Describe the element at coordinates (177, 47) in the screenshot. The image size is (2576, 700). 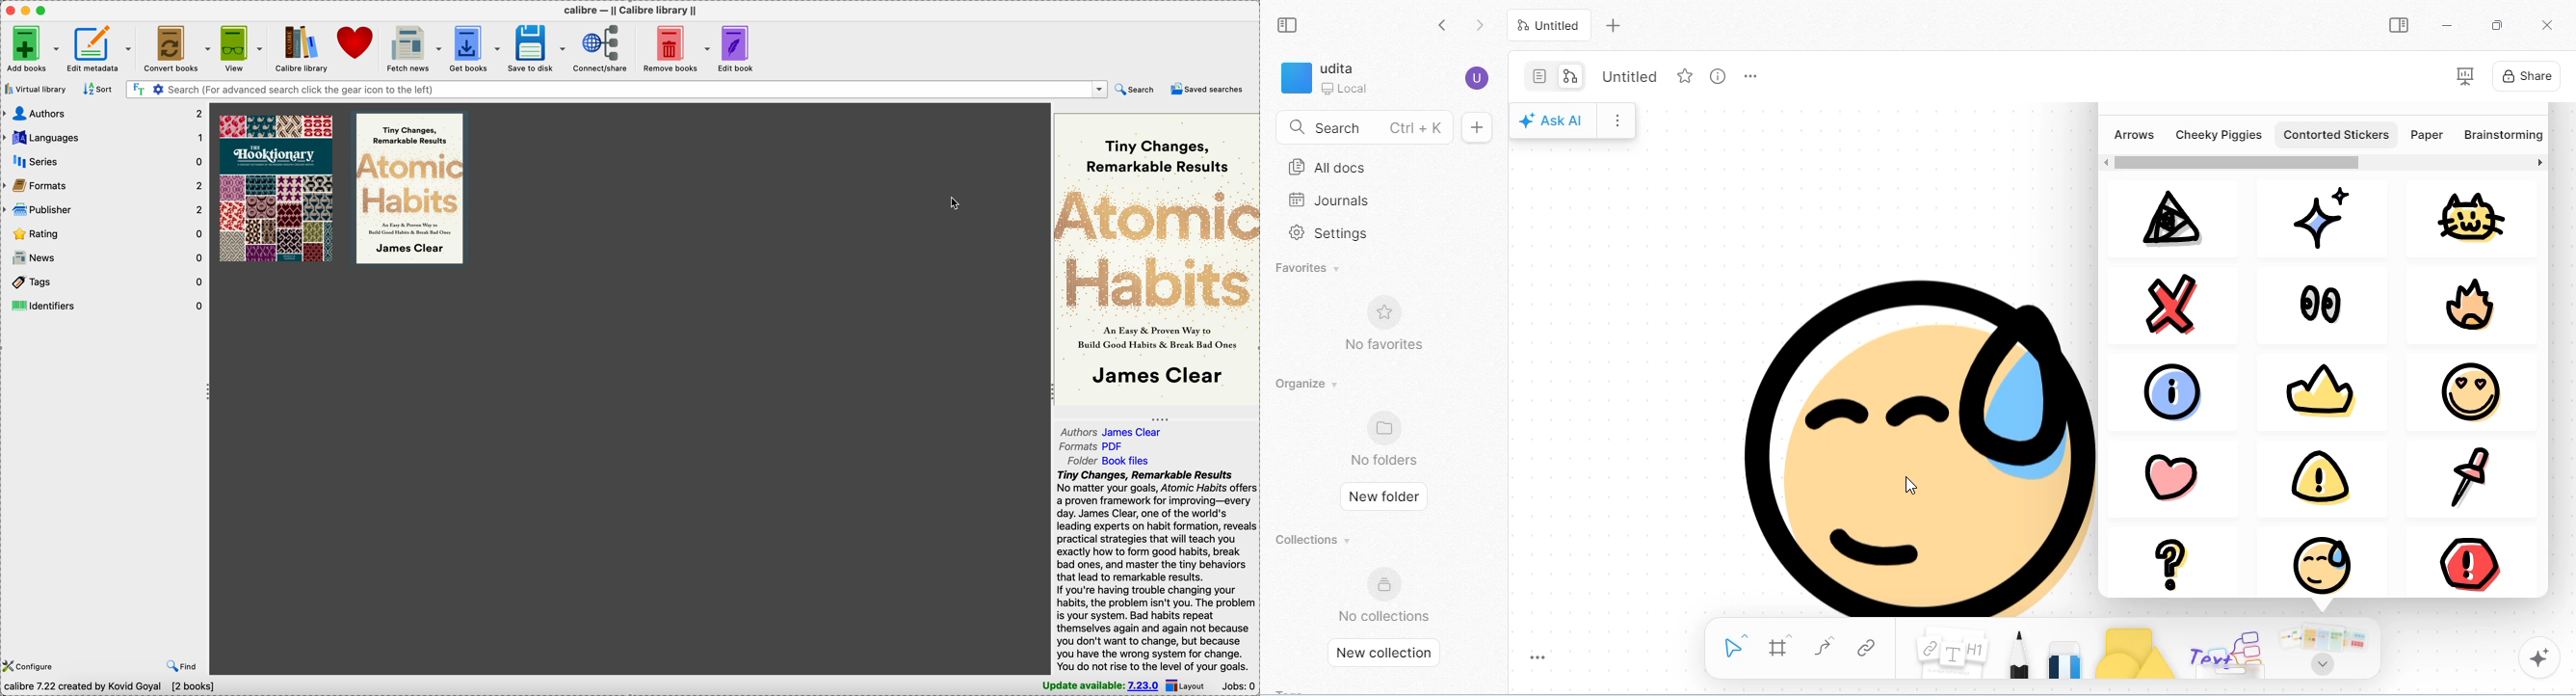
I see `cover books` at that location.